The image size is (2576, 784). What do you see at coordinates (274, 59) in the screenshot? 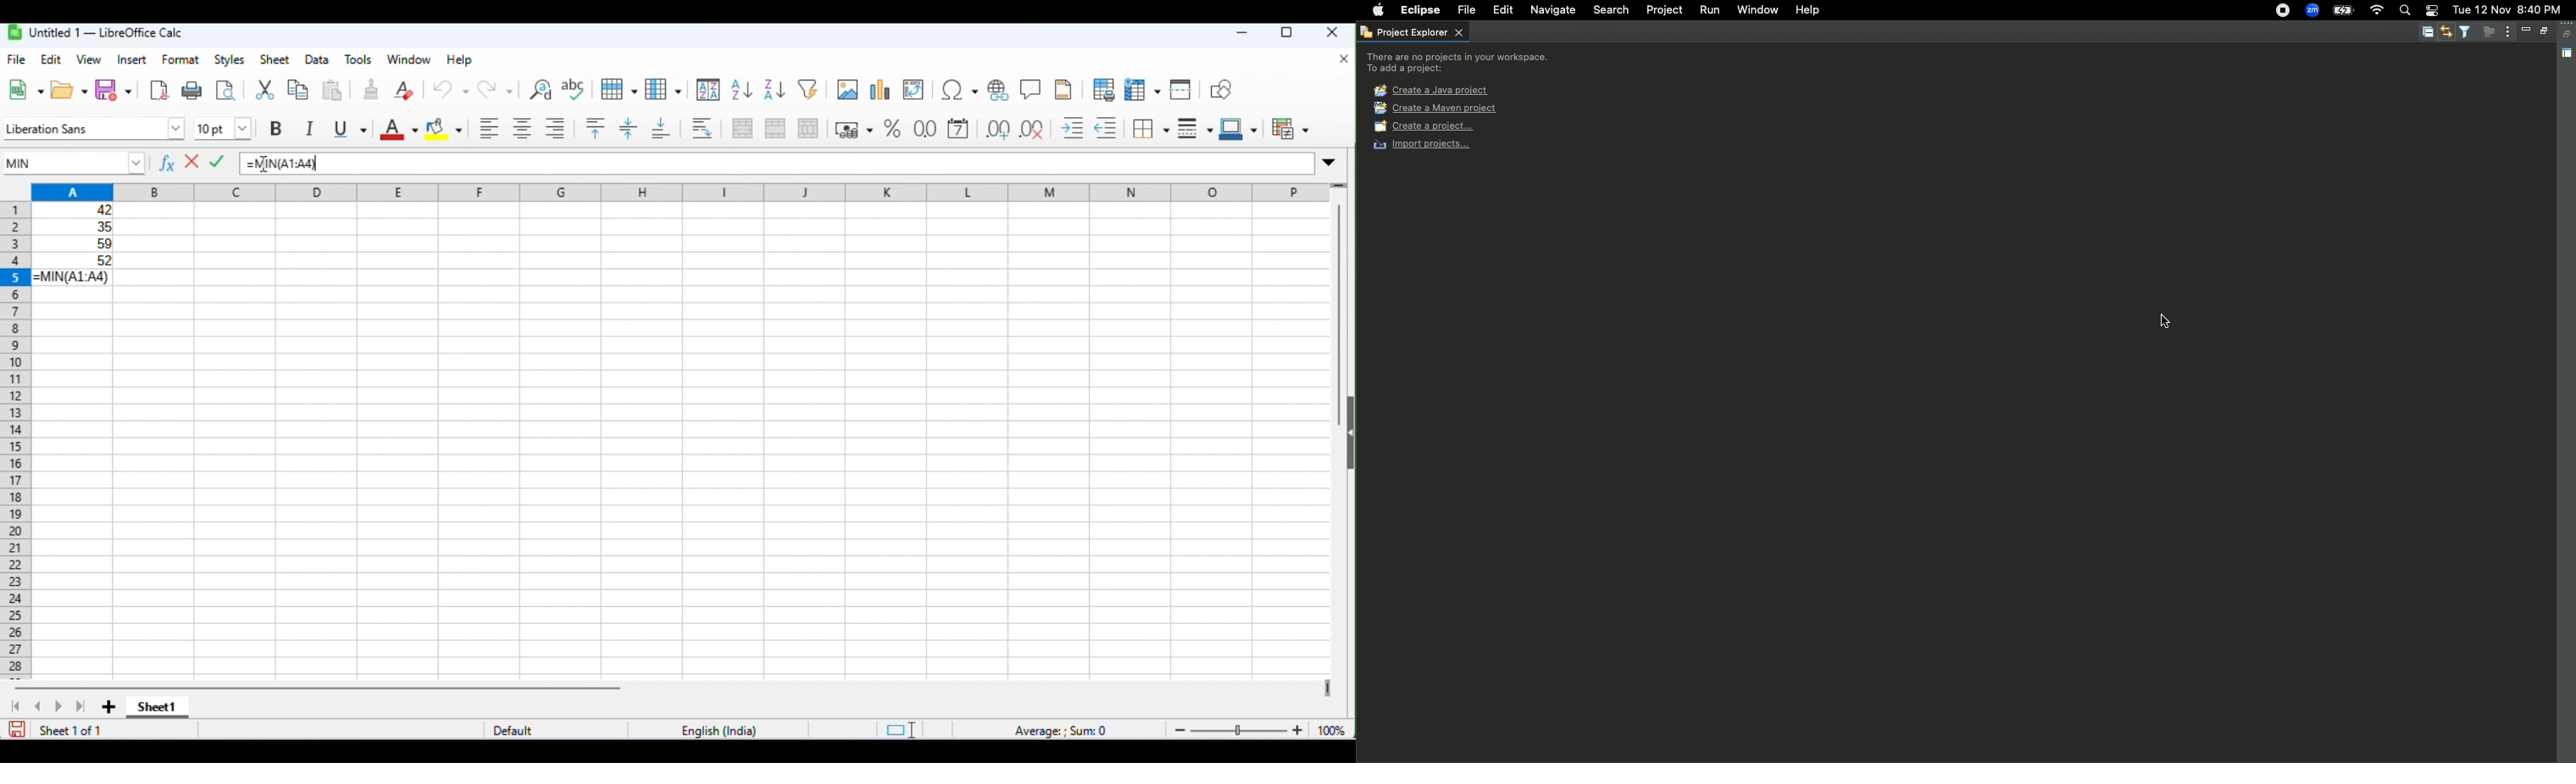
I see `sheet` at bounding box center [274, 59].